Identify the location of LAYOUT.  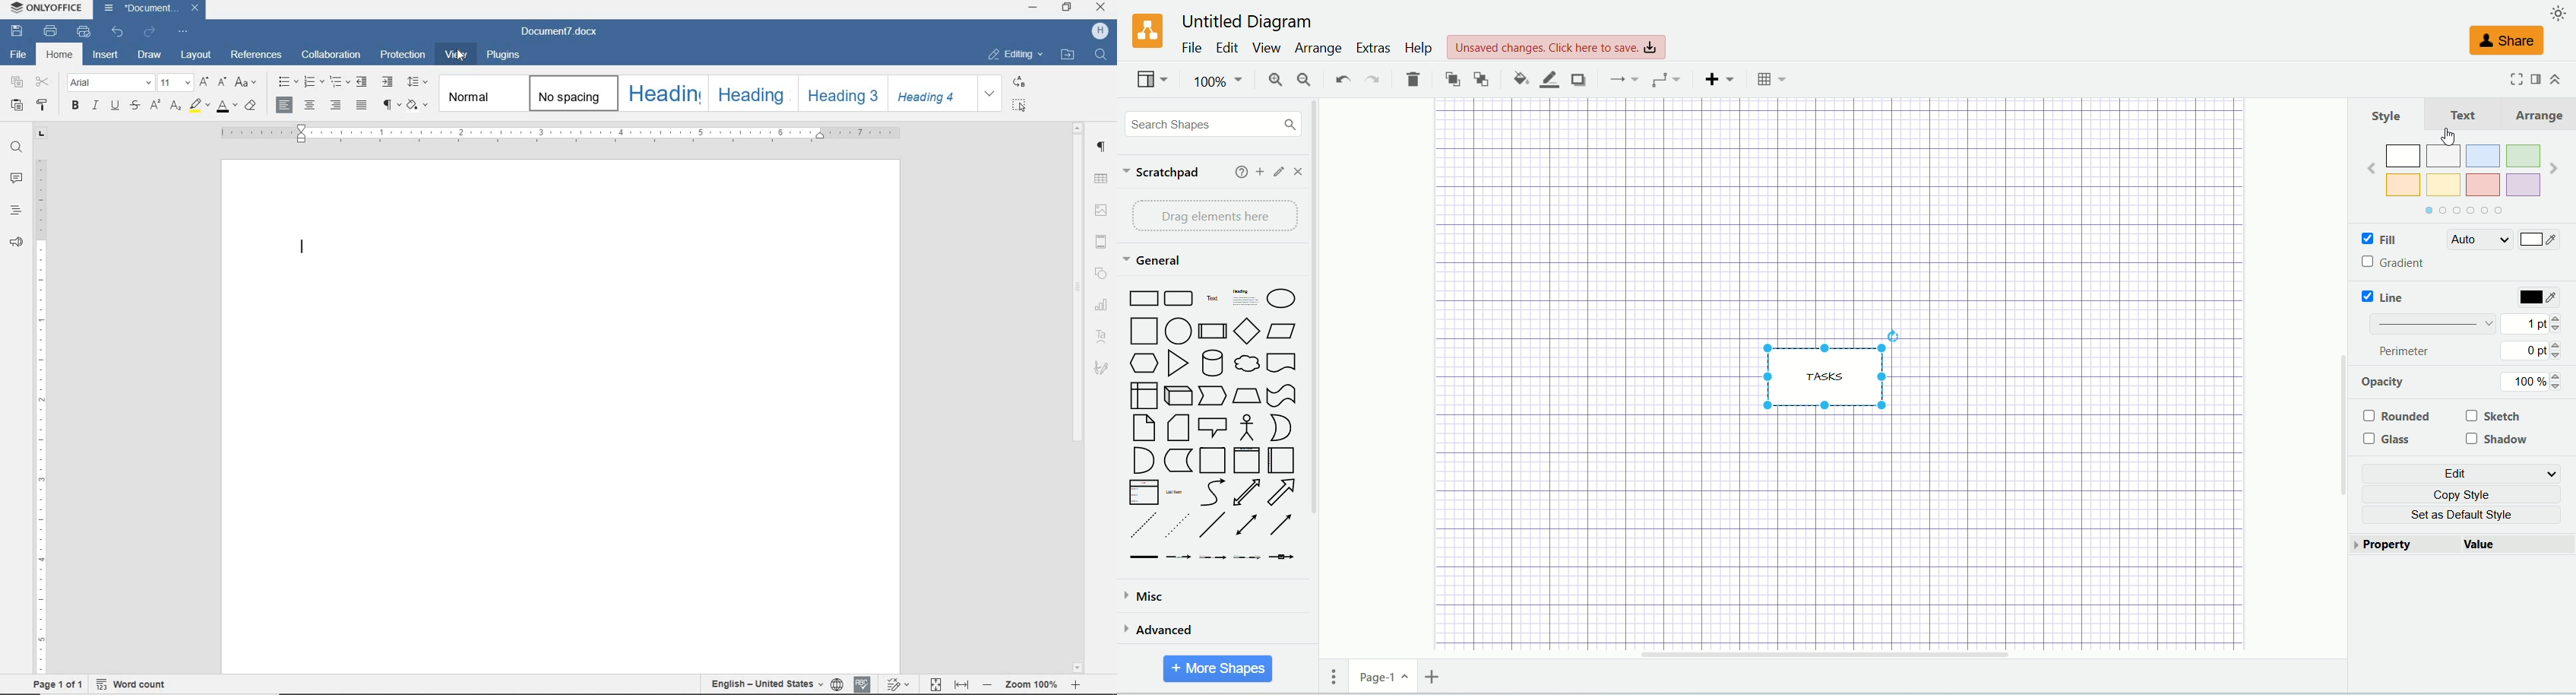
(197, 56).